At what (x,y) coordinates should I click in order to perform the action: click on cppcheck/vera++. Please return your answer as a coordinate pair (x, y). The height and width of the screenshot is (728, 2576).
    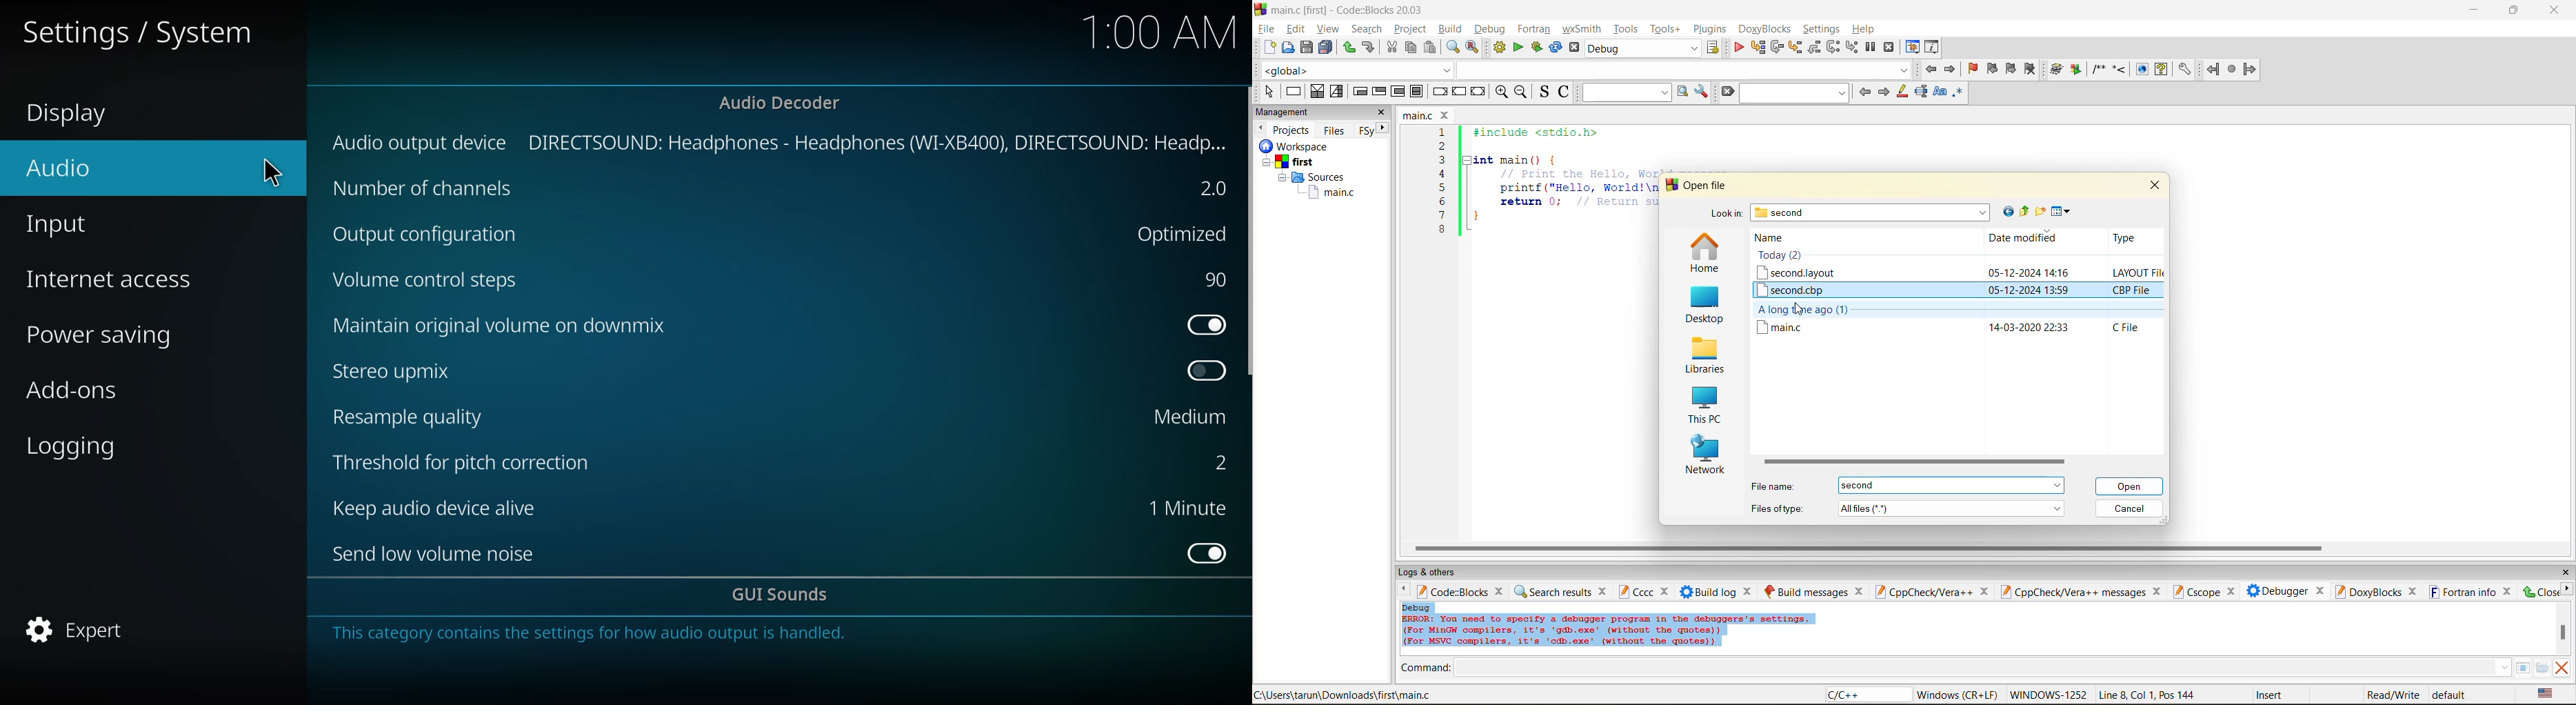
    Looking at the image, I should click on (1922, 593).